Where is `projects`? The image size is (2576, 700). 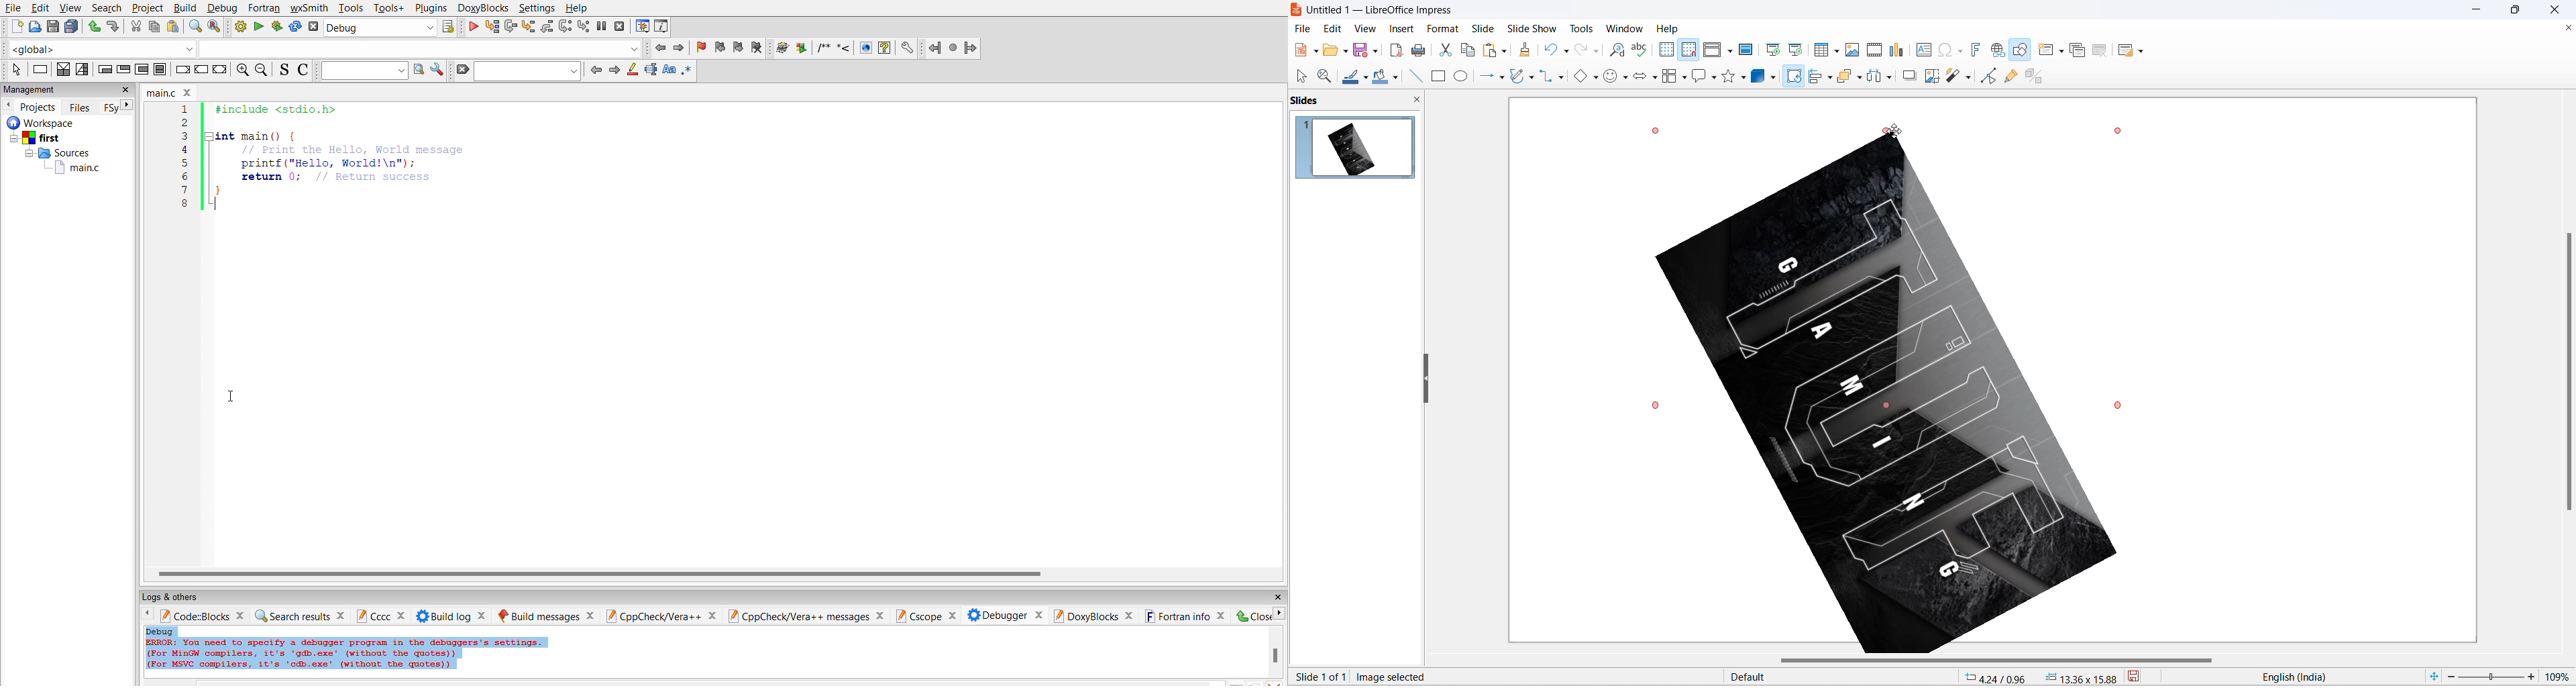
projects is located at coordinates (40, 107).